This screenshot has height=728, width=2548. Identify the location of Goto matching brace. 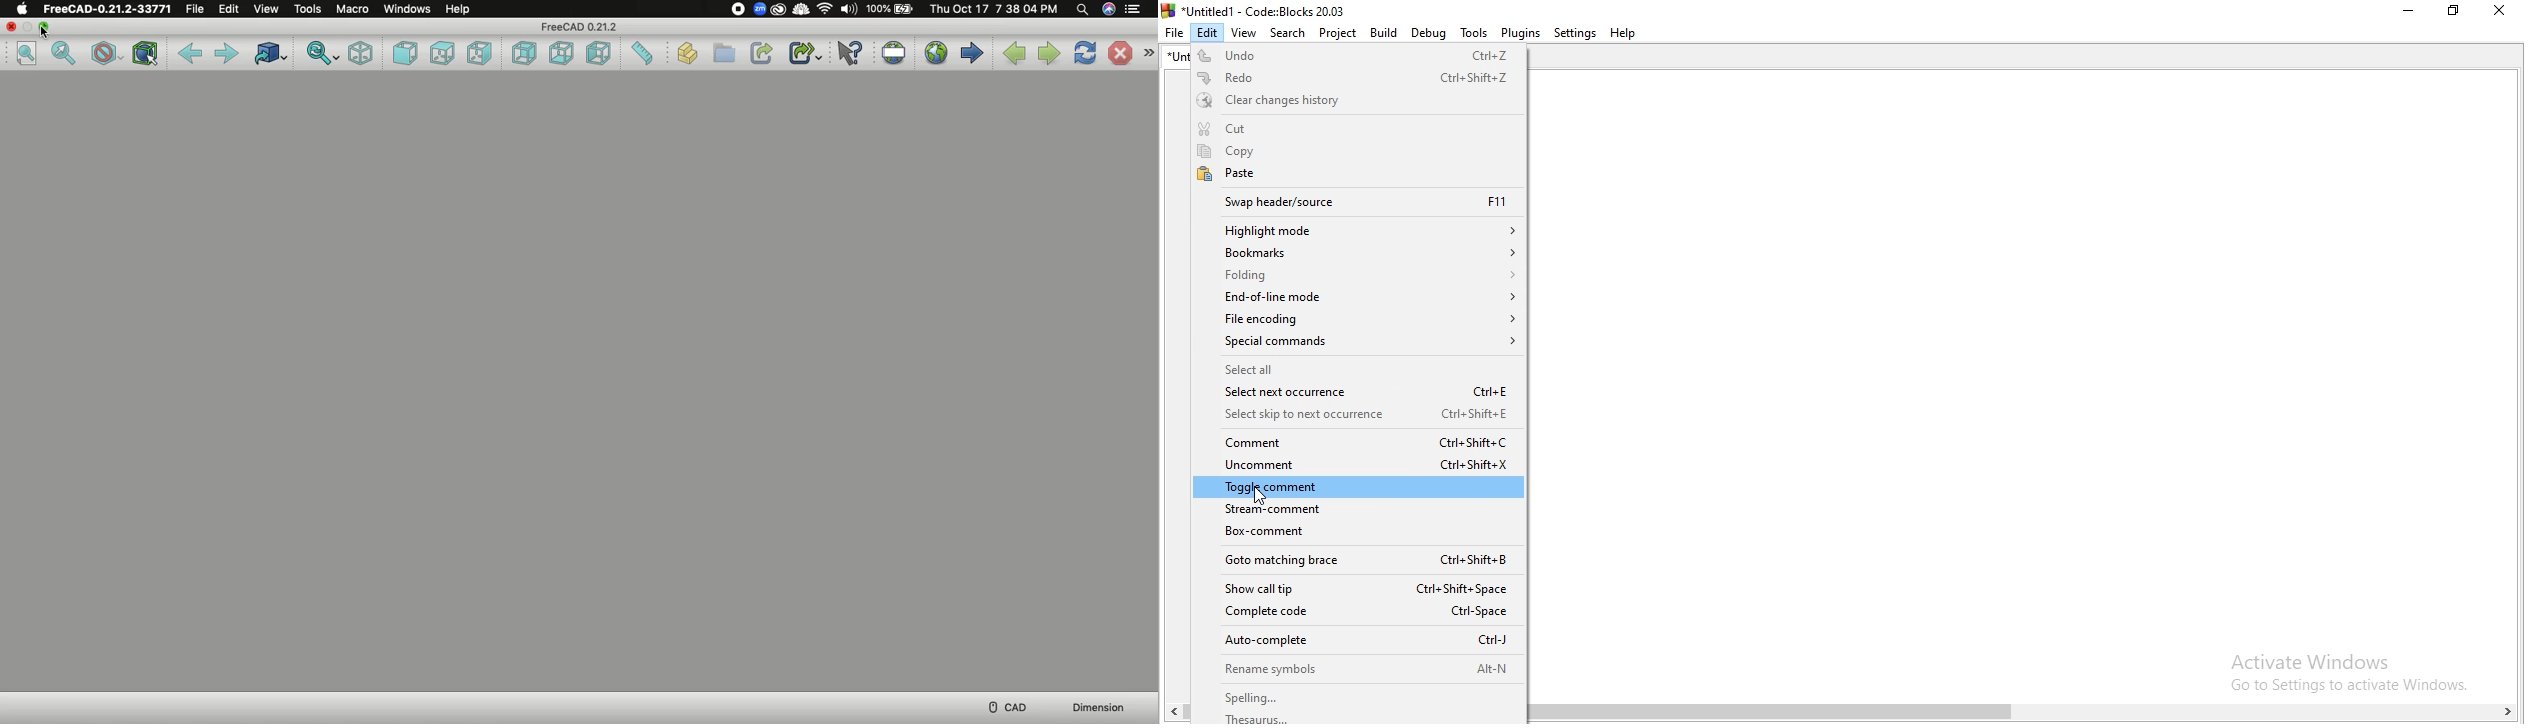
(1363, 562).